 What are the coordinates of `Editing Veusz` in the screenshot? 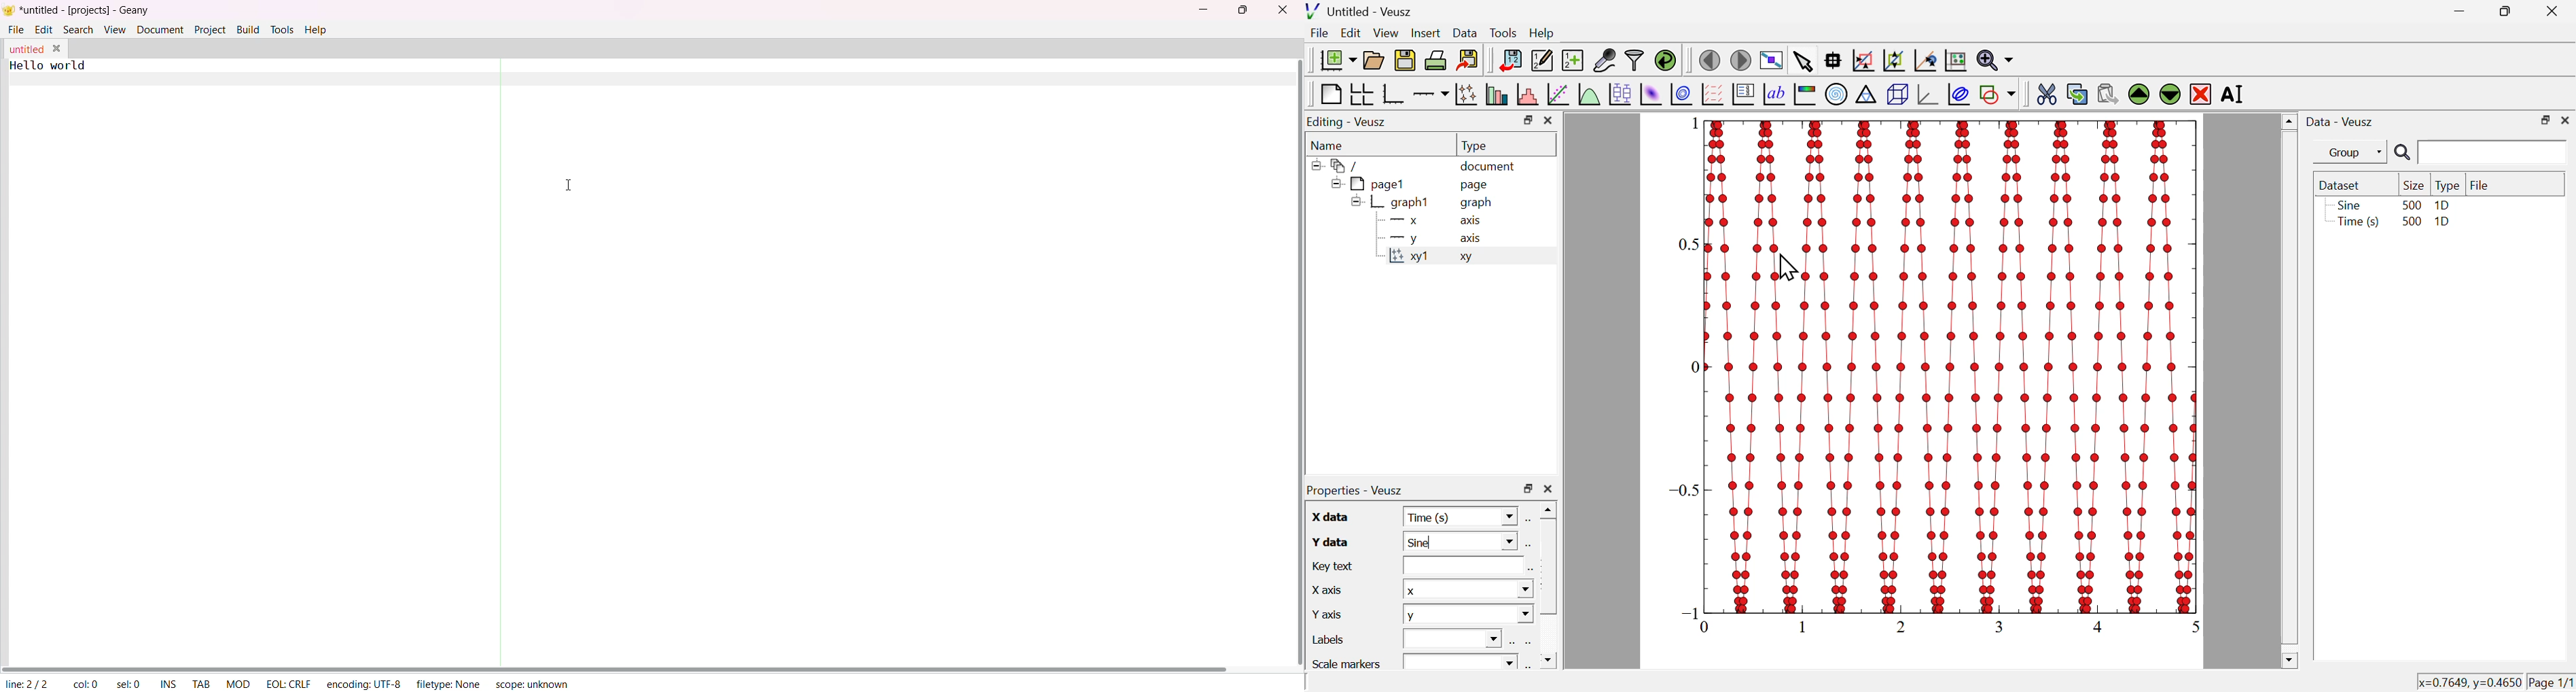 It's located at (1349, 122).